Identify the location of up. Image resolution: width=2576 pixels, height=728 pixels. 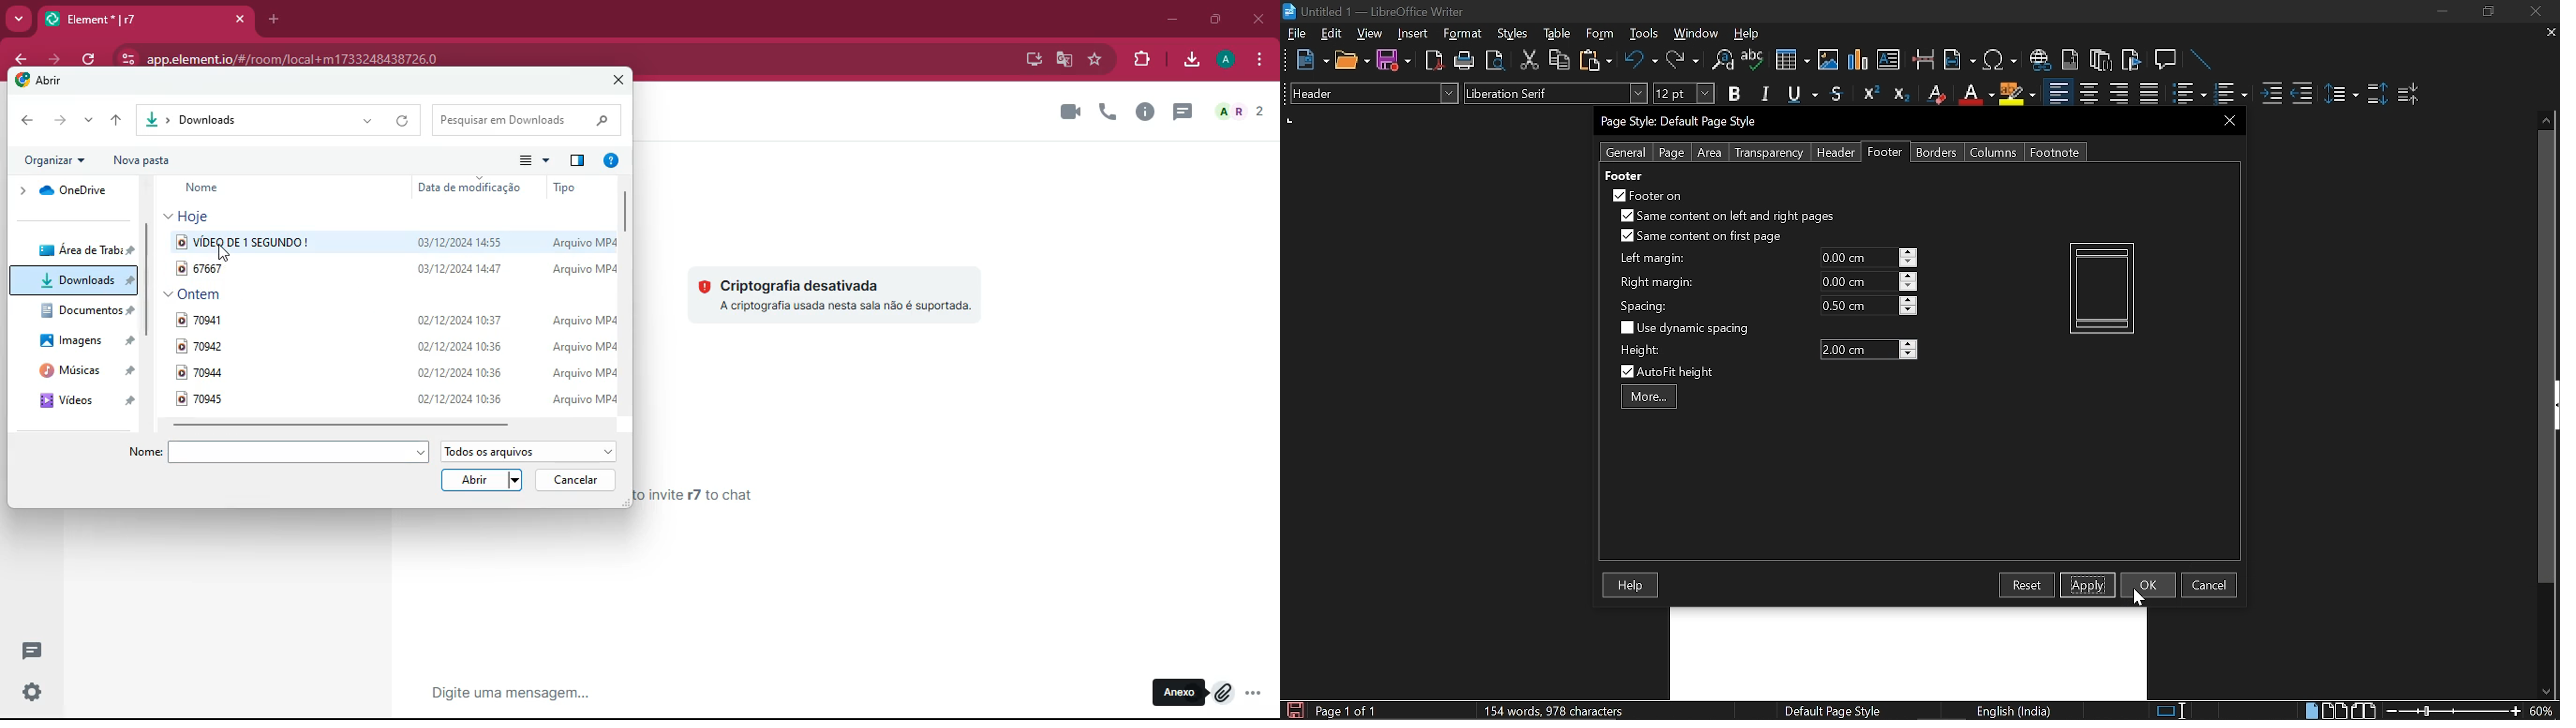
(118, 120).